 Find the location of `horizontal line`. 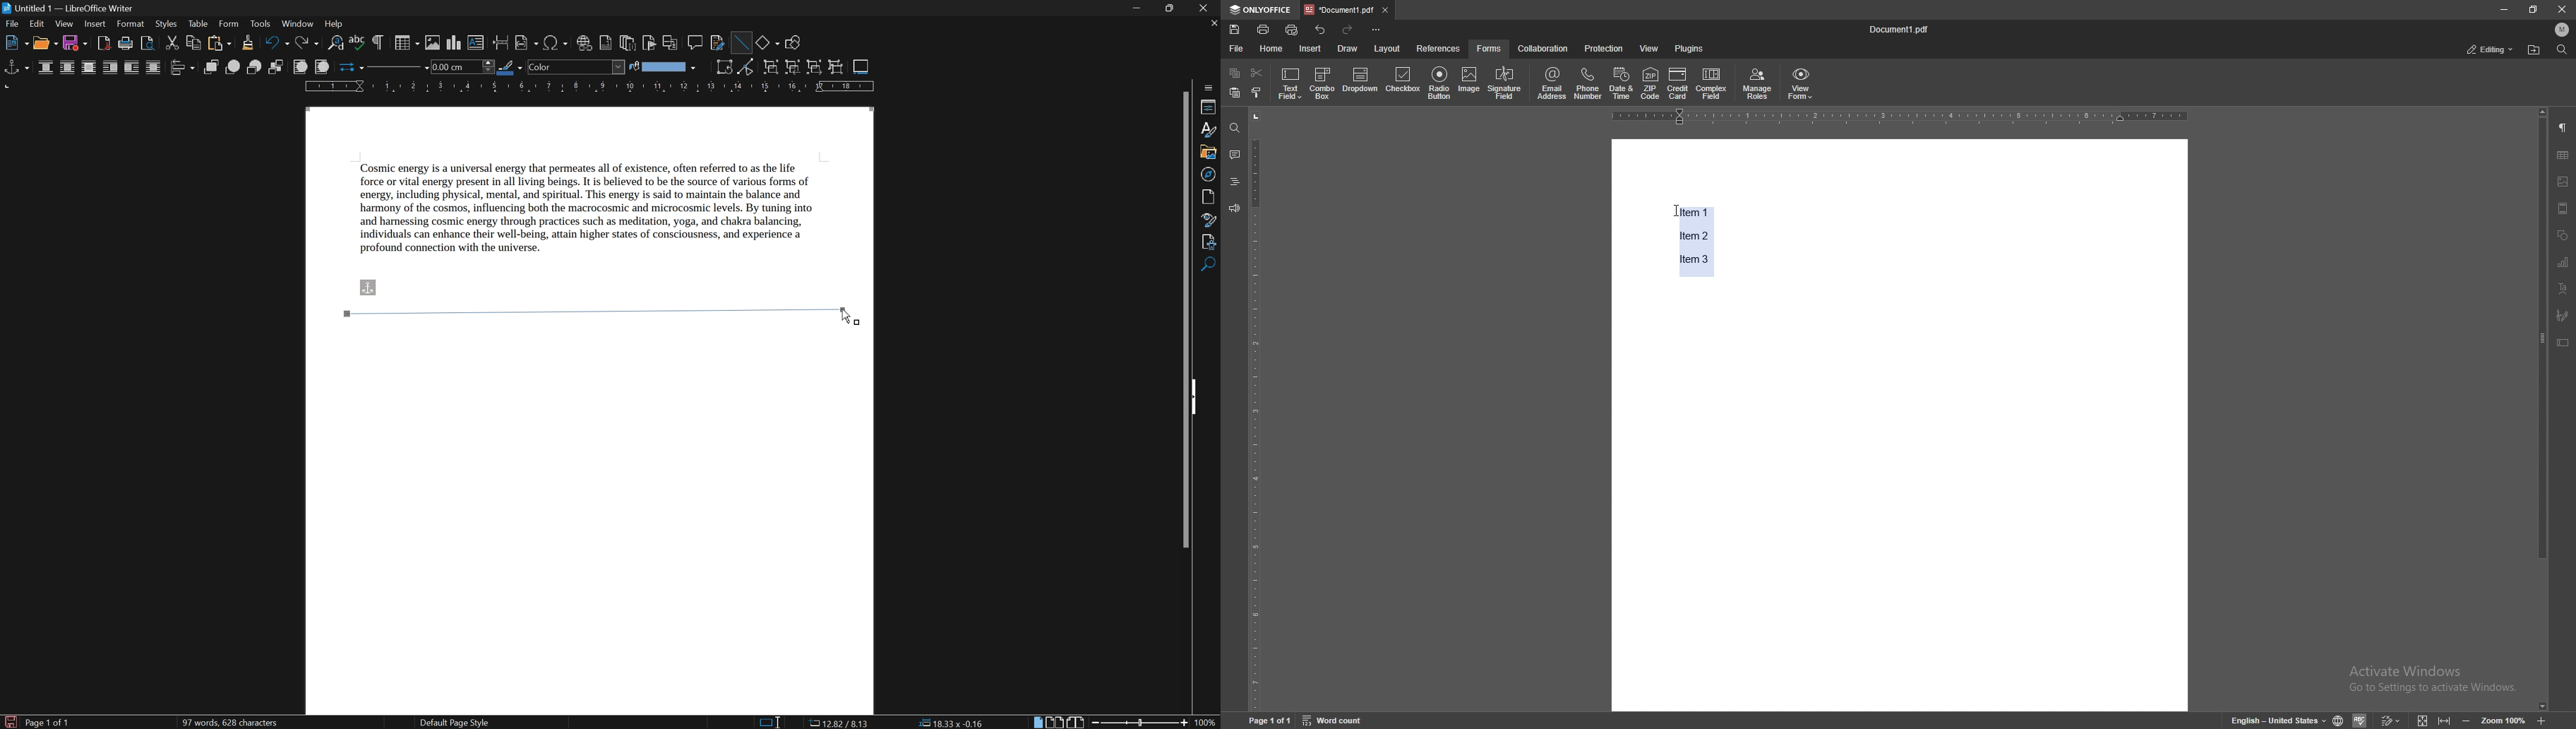

horizontal line is located at coordinates (590, 310).